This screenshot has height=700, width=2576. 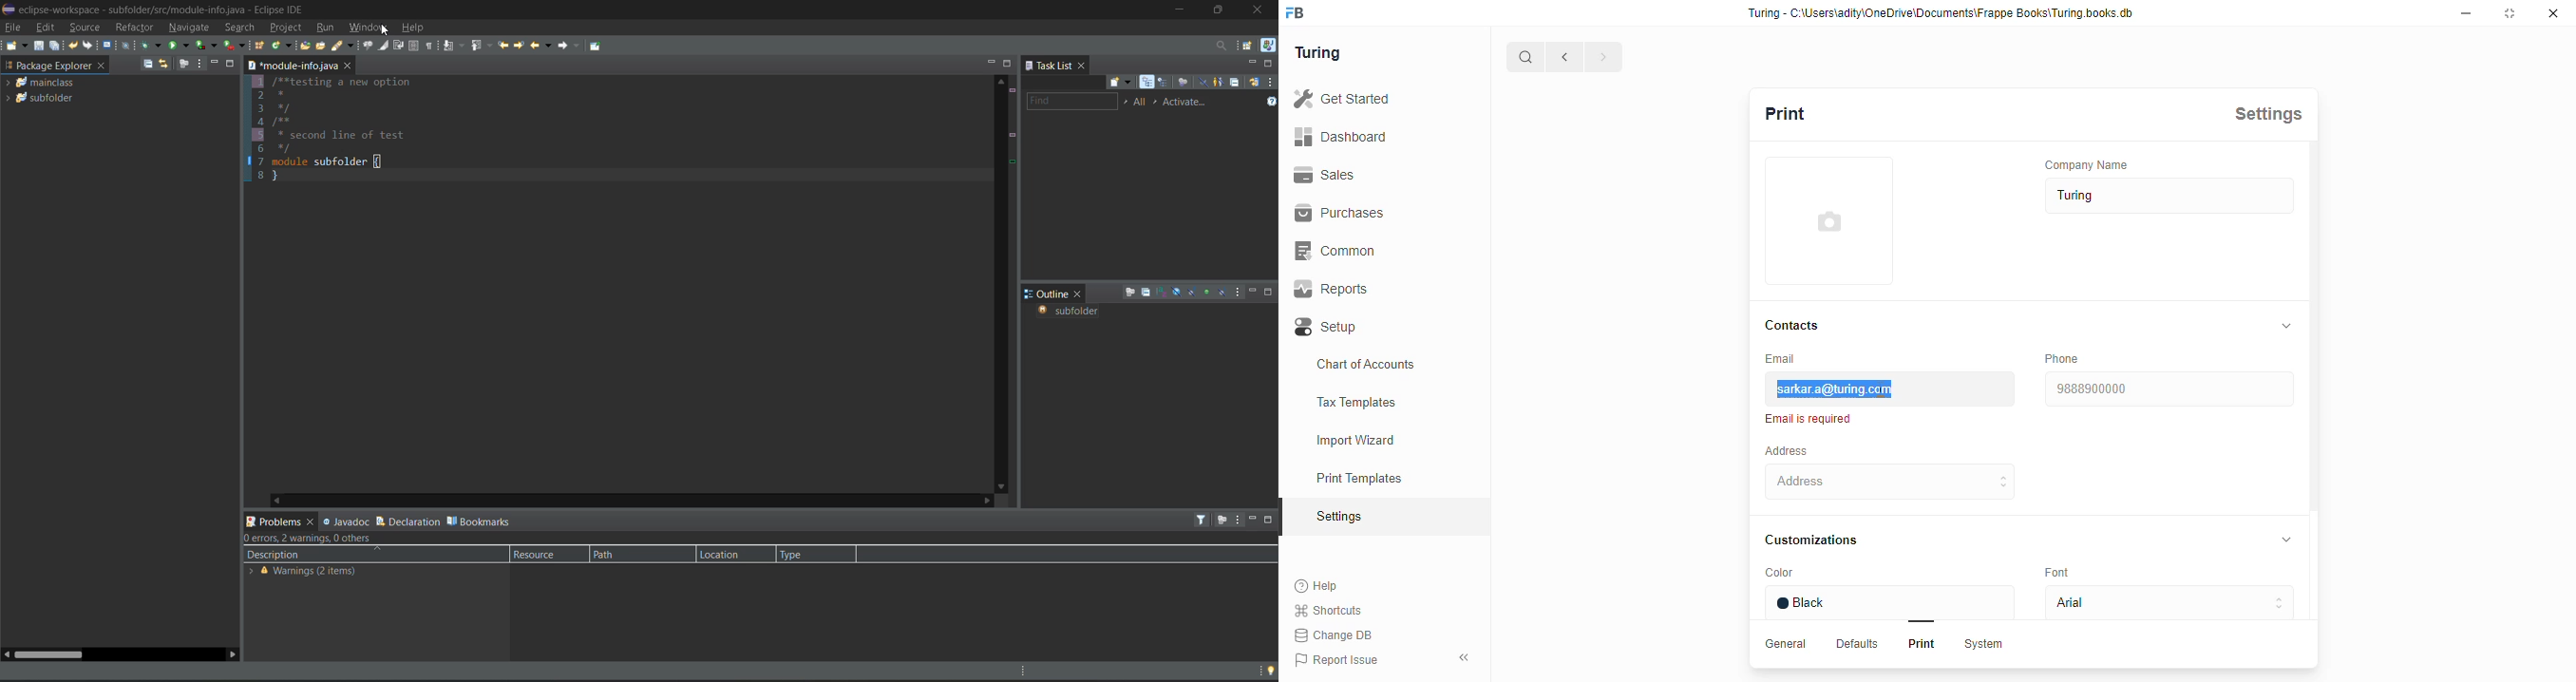 What do you see at coordinates (74, 45) in the screenshot?
I see `undo` at bounding box center [74, 45].